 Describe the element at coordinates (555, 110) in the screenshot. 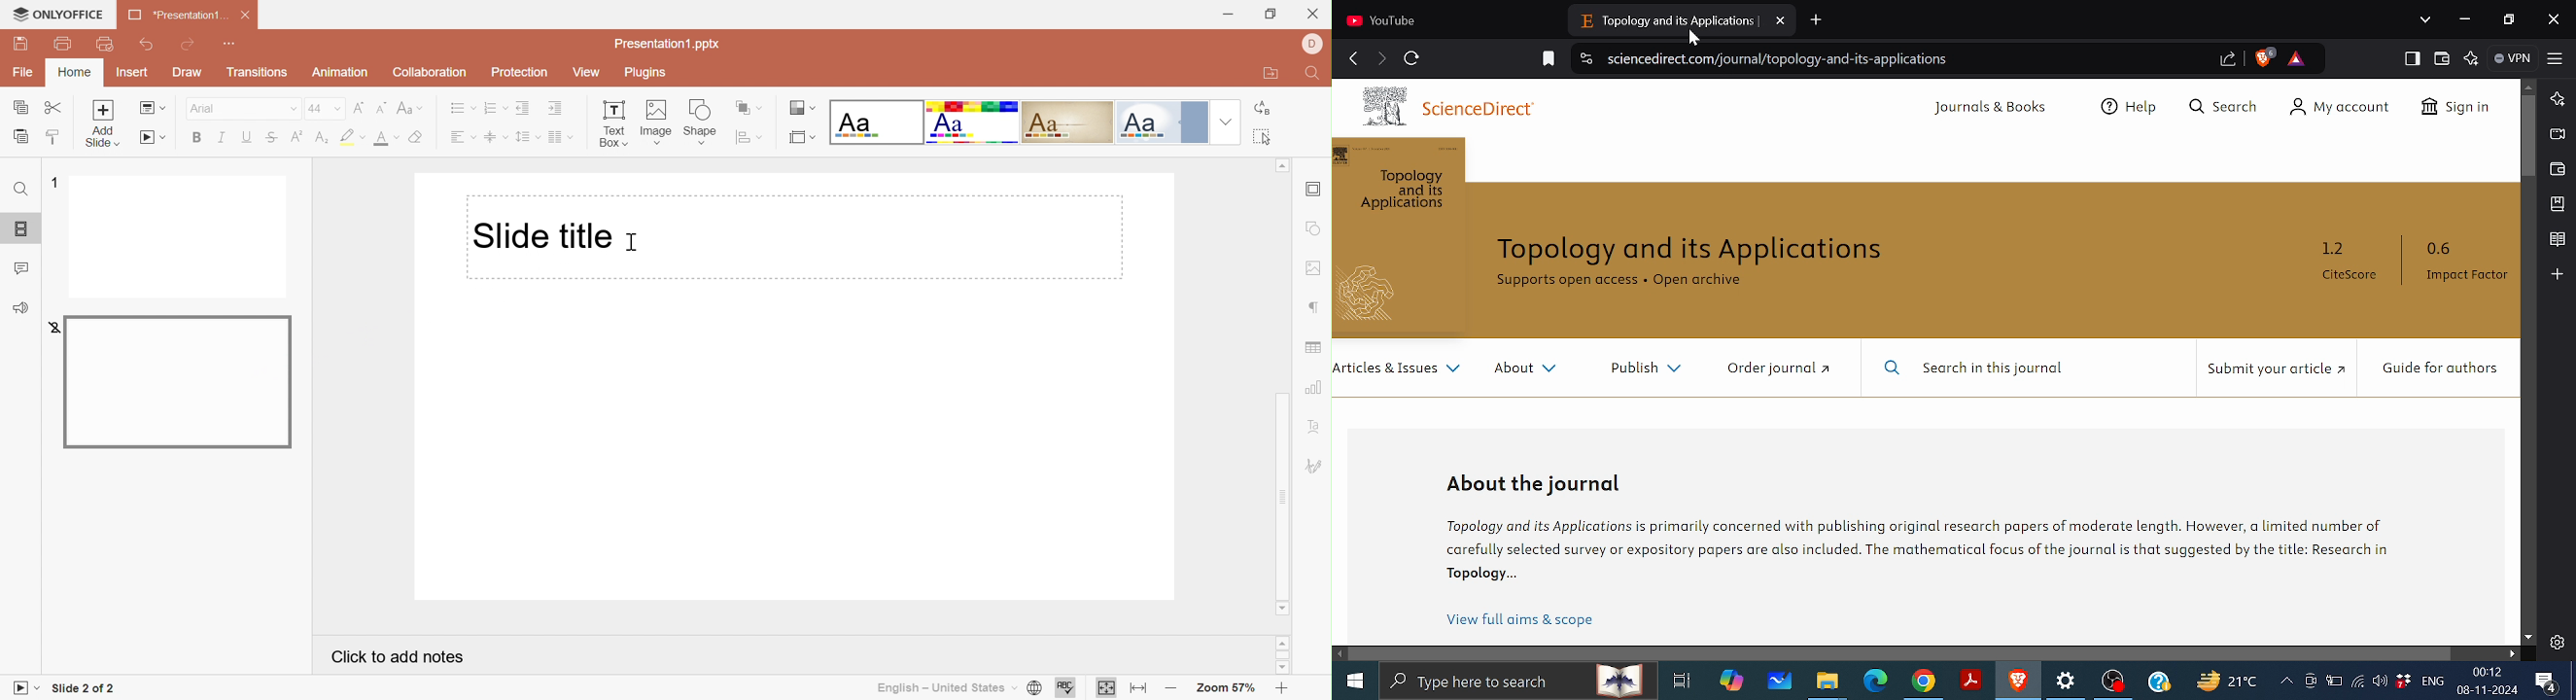

I see `Increase indent` at that location.